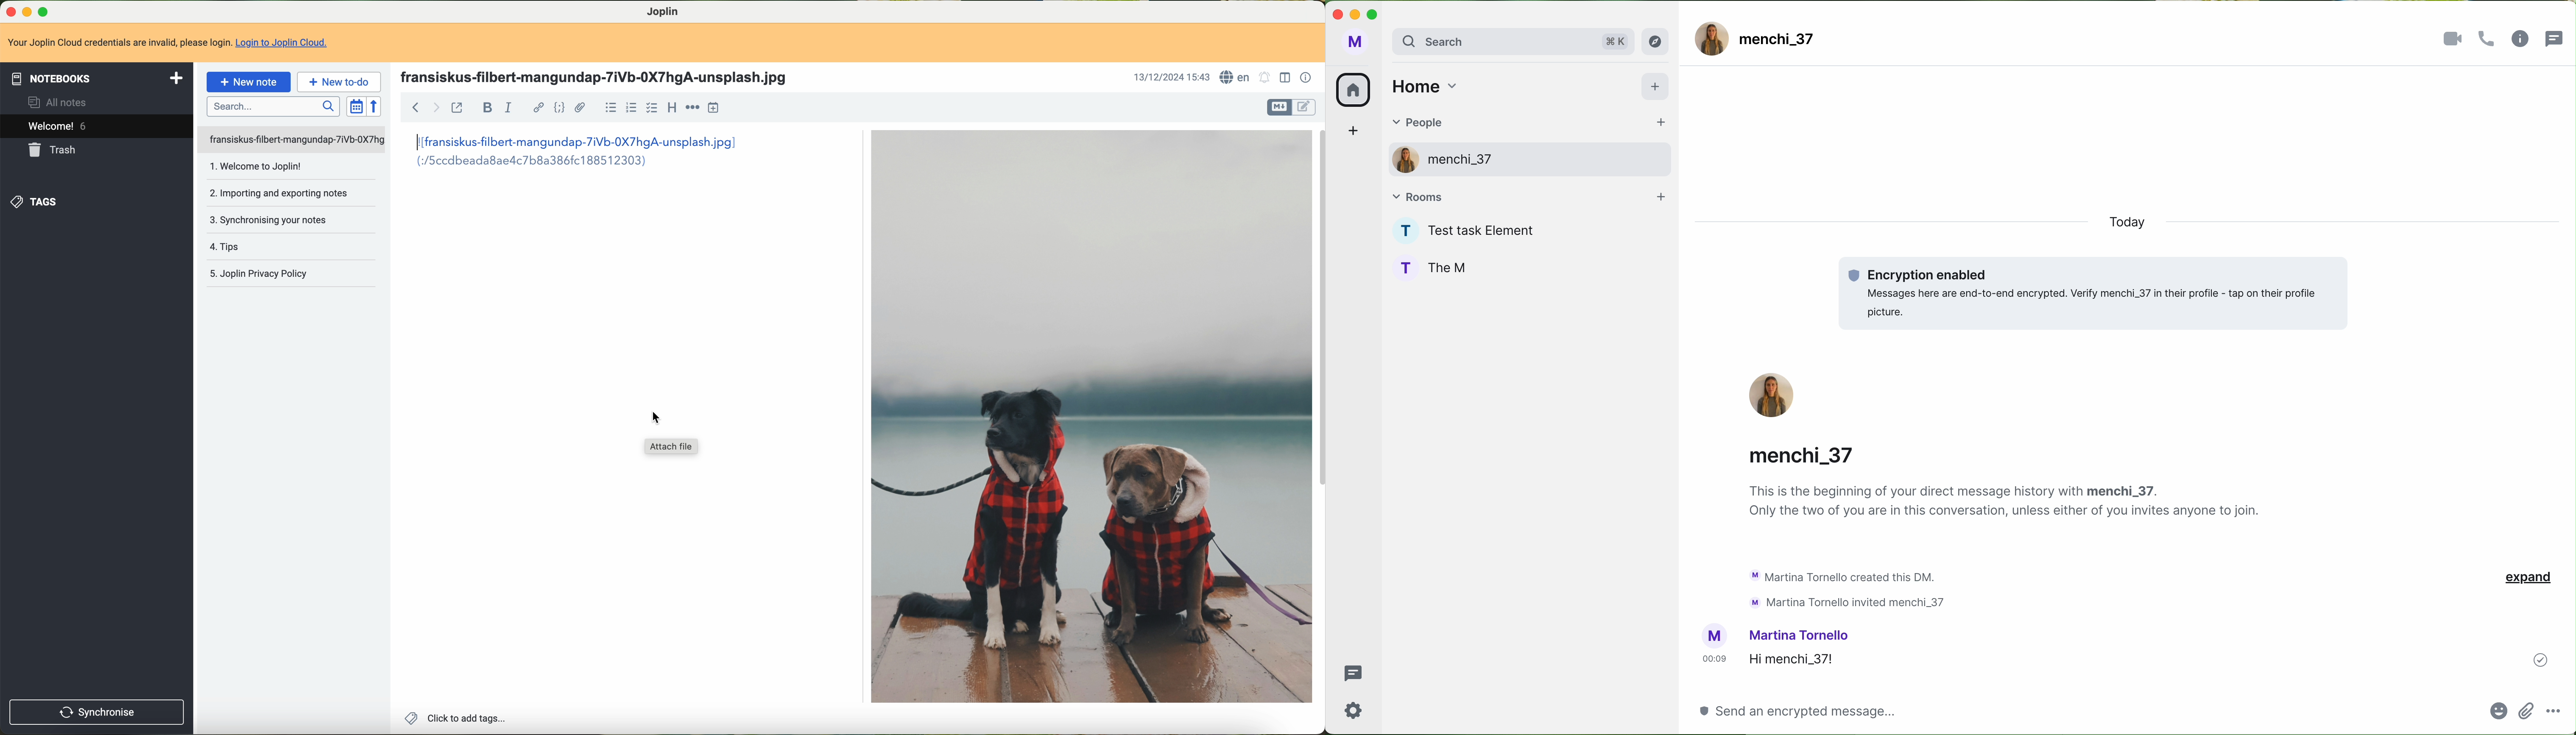  Describe the element at coordinates (1306, 80) in the screenshot. I see `note properties` at that location.